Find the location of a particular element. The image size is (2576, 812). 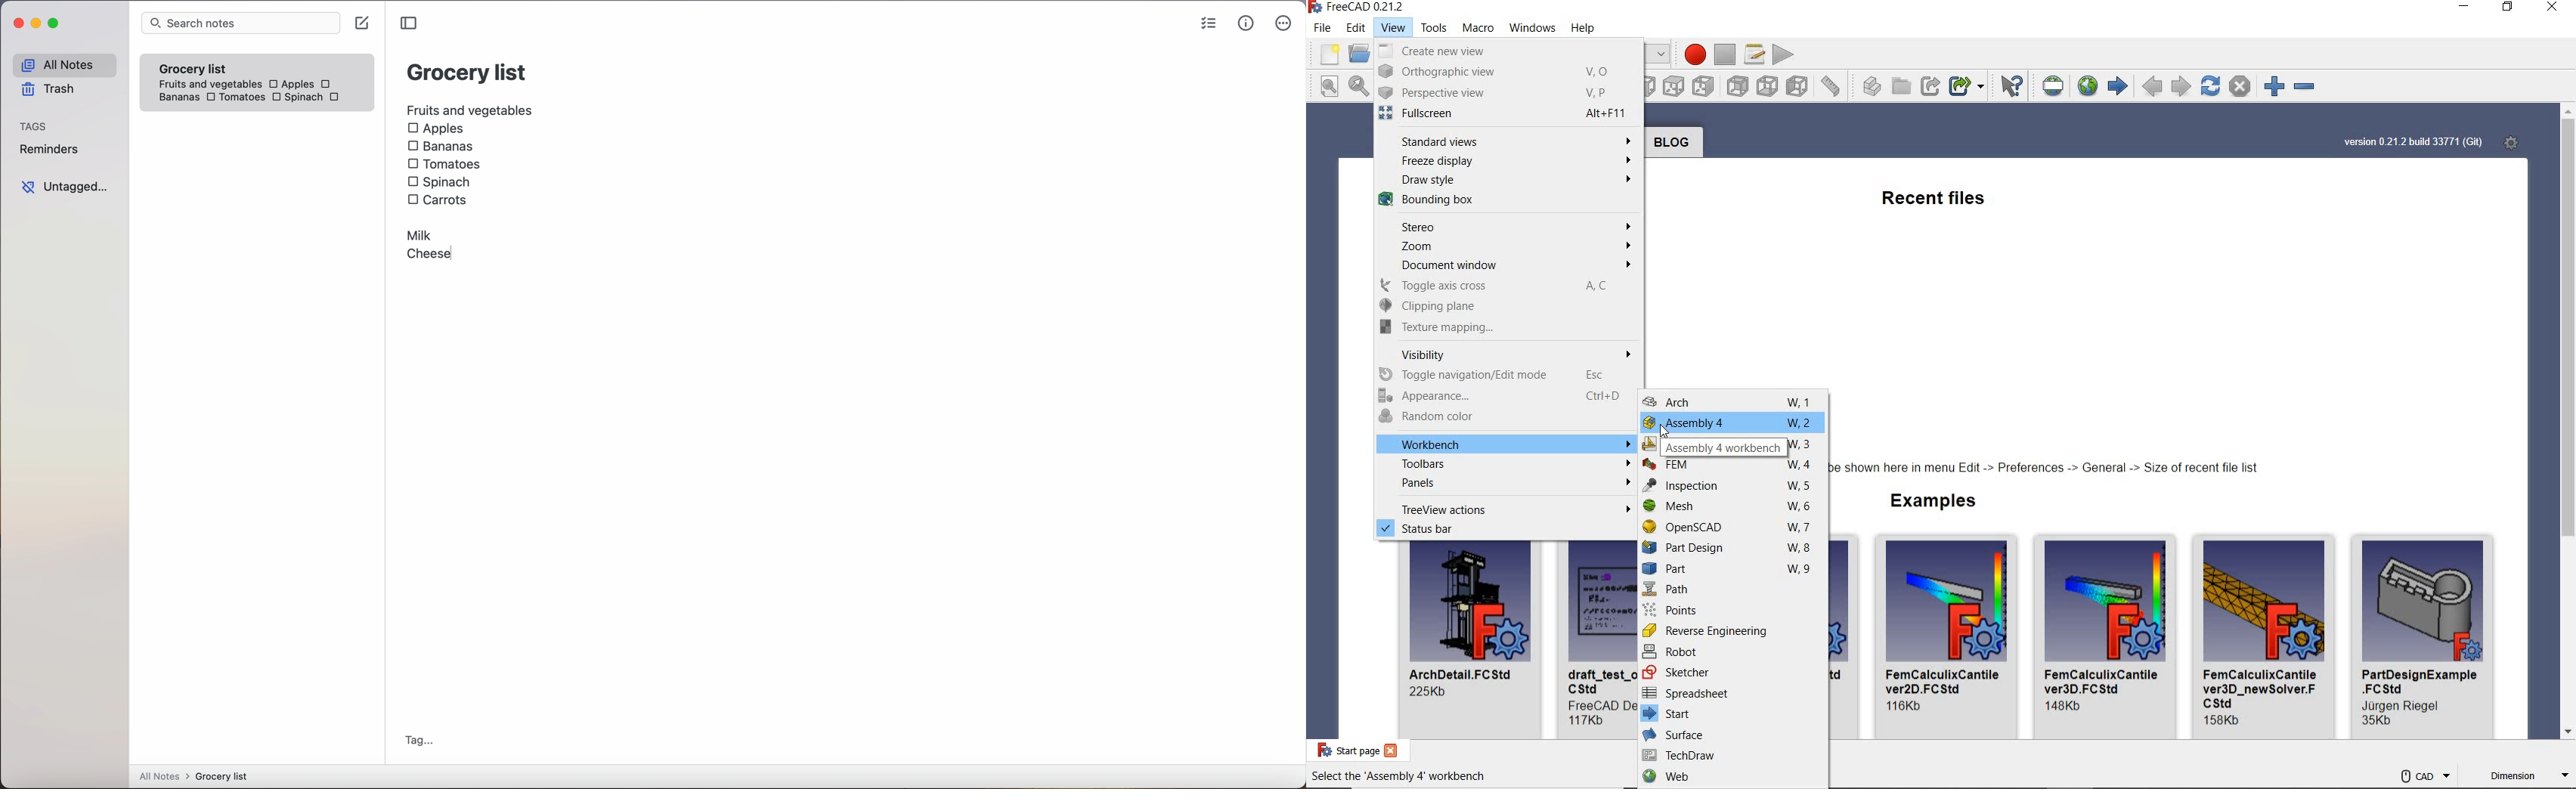

carrots is located at coordinates (337, 97).